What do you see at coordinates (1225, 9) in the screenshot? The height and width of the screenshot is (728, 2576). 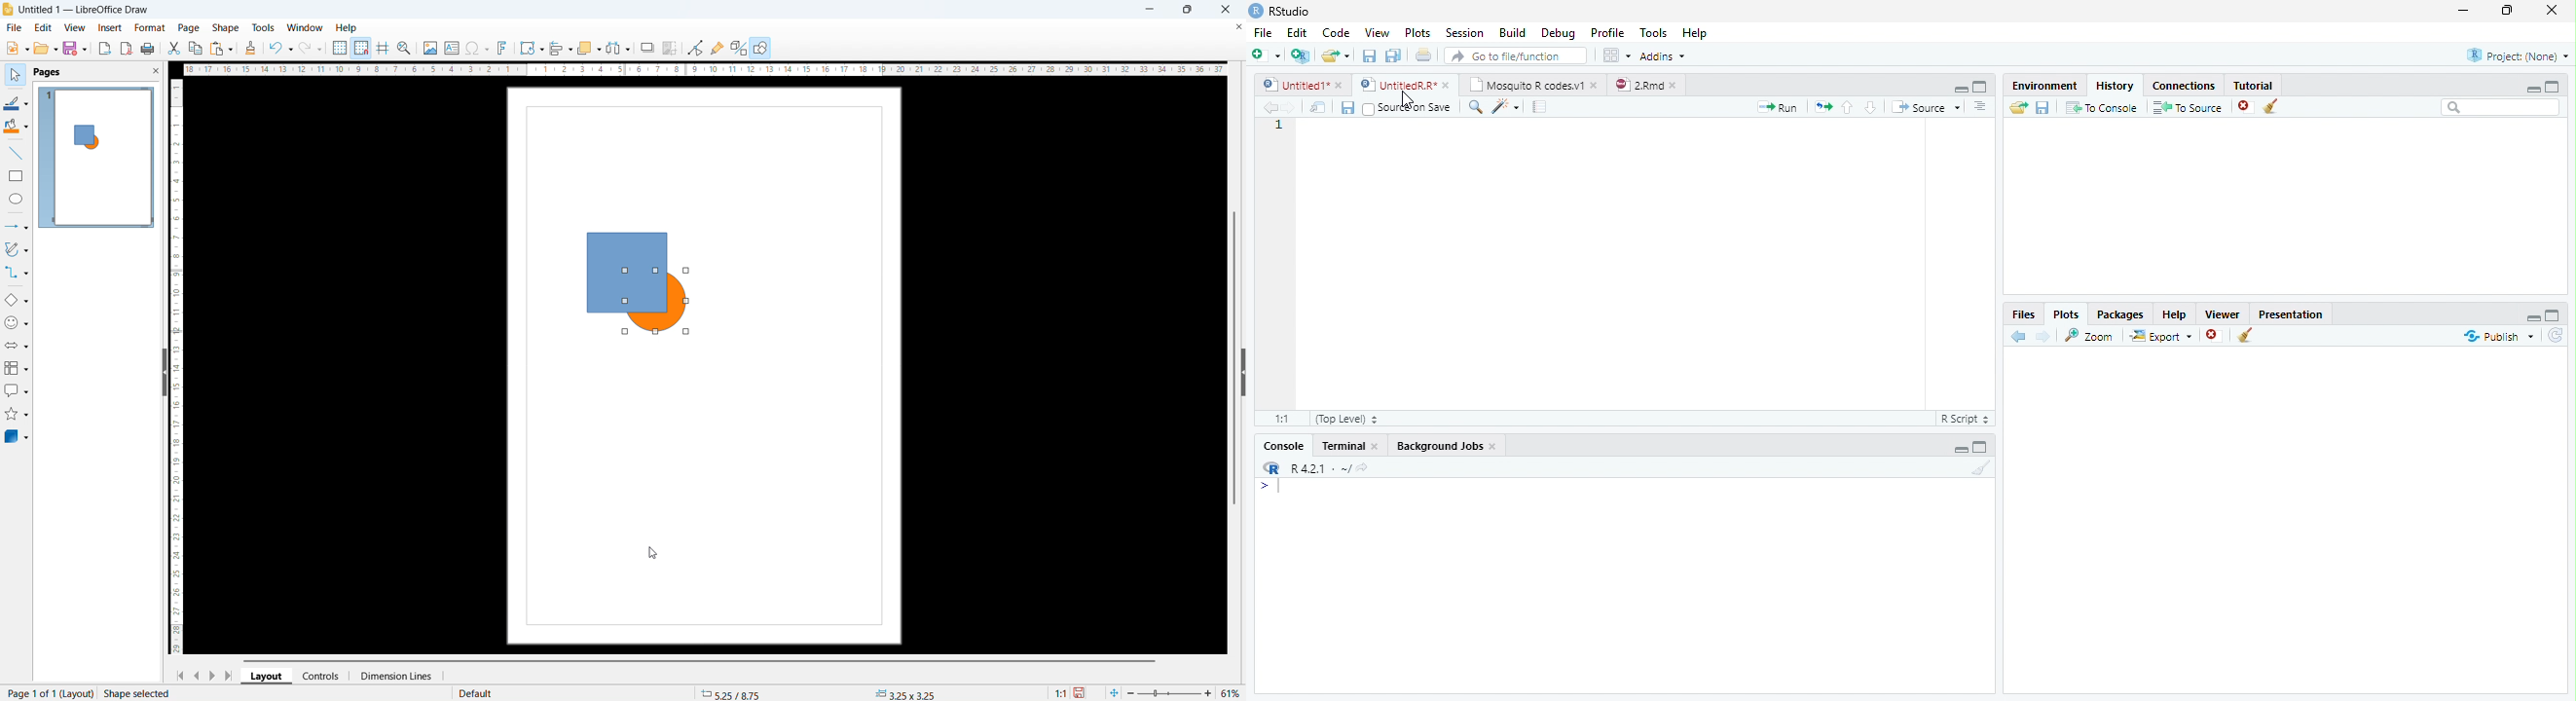 I see `close ` at bounding box center [1225, 9].